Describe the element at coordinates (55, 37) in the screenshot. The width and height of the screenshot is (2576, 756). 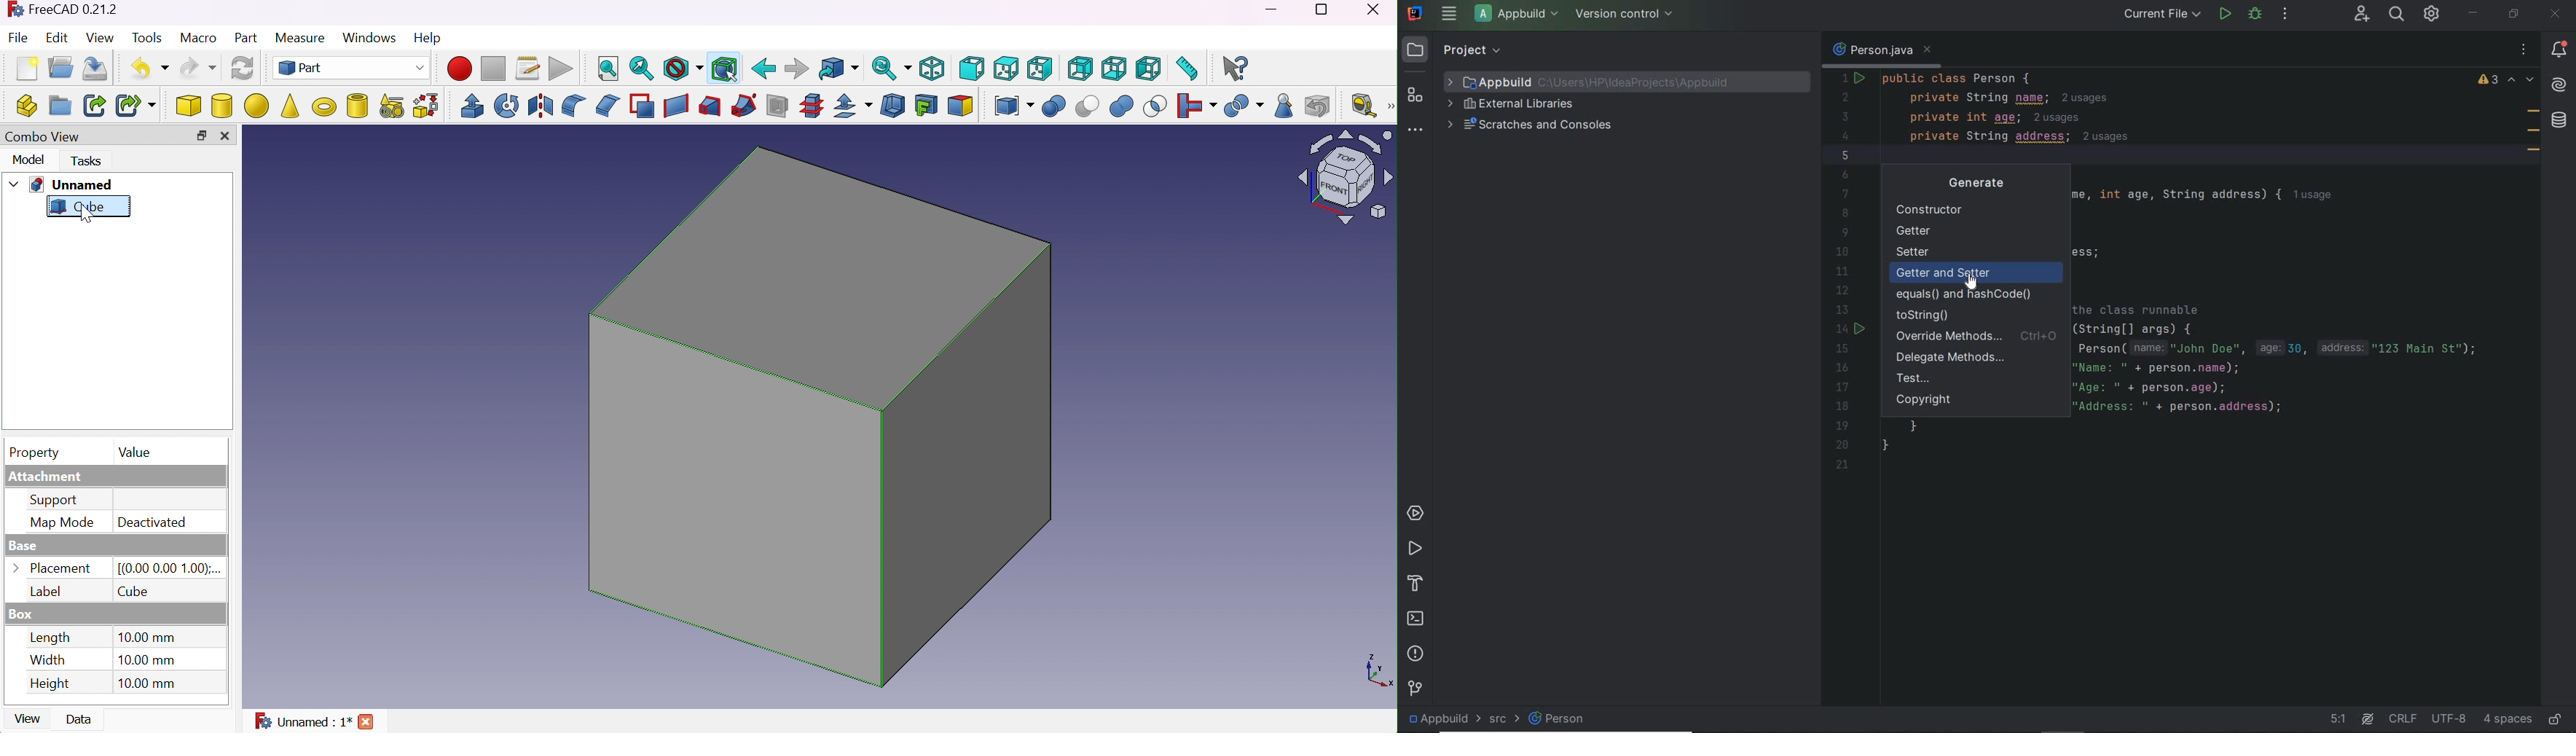
I see `Edit` at that location.